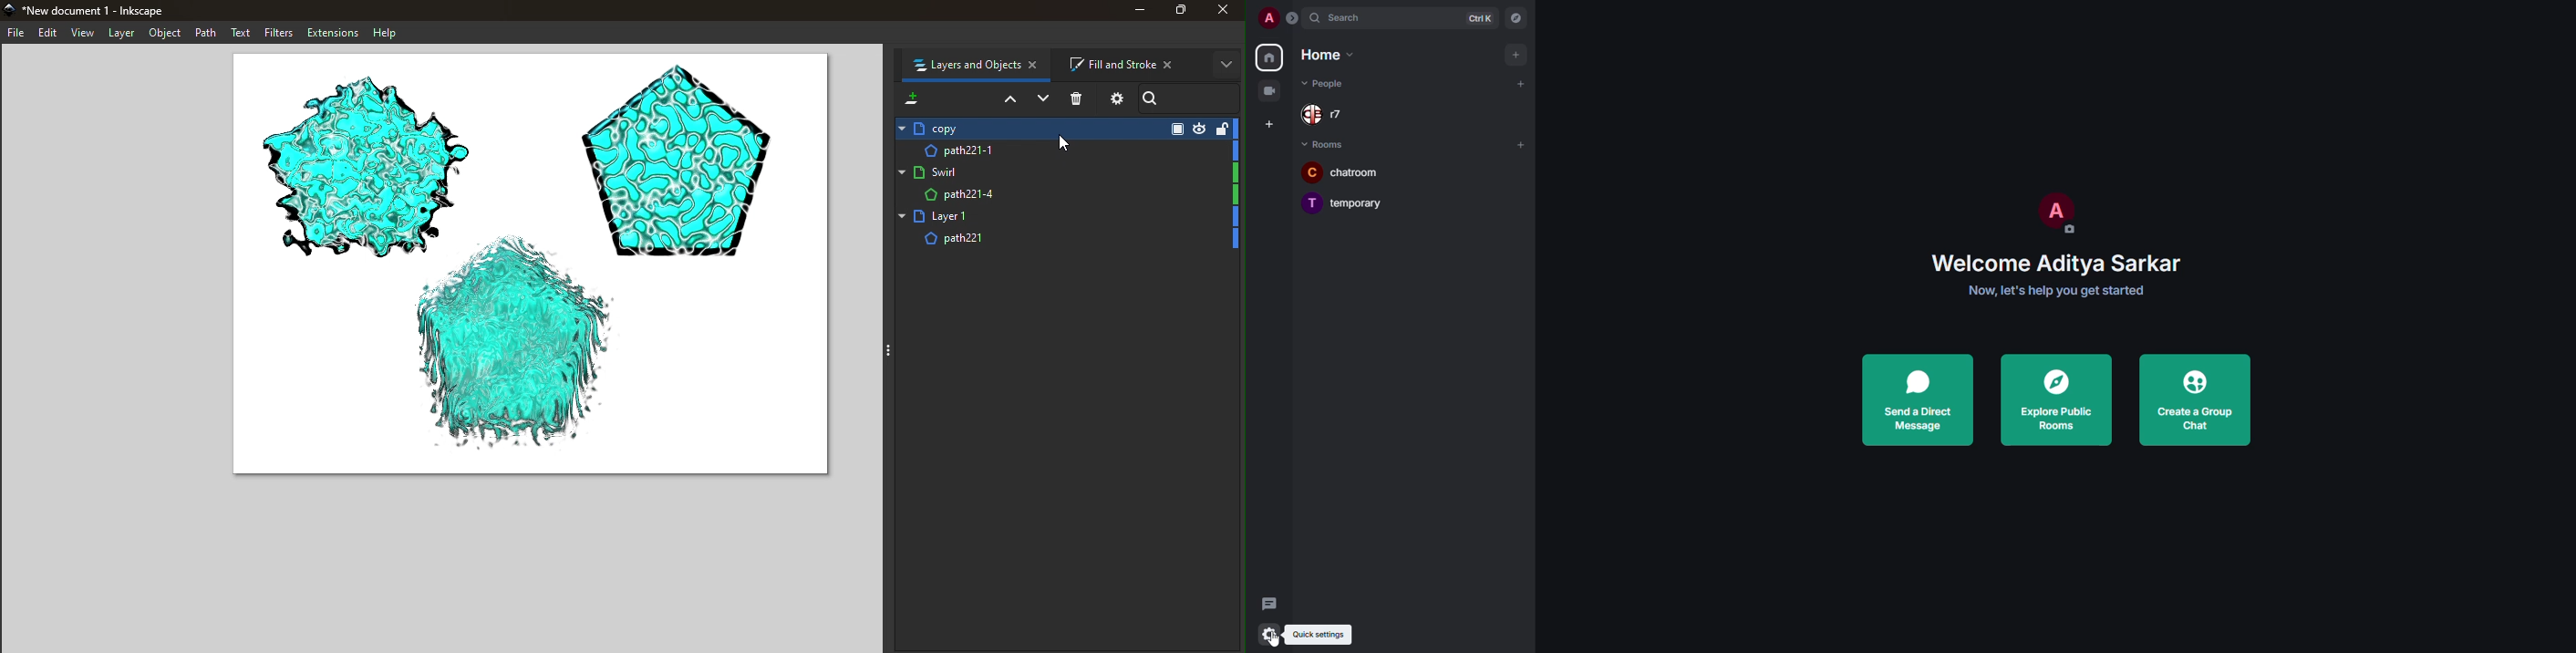  I want to click on create space, so click(1273, 123).